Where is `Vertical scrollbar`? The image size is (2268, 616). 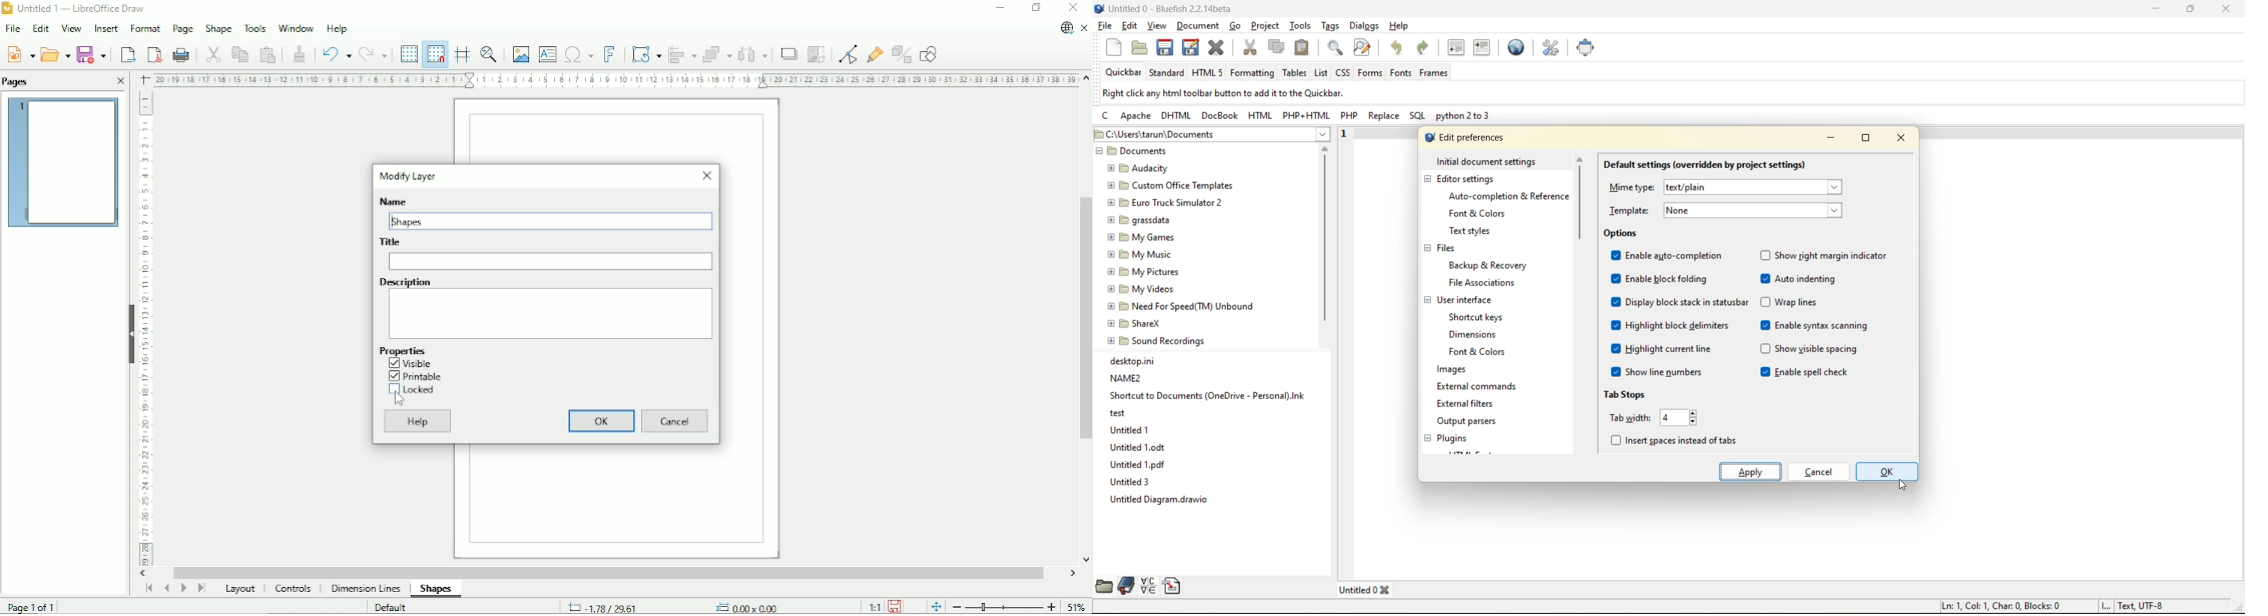 Vertical scrollbar is located at coordinates (1085, 318).